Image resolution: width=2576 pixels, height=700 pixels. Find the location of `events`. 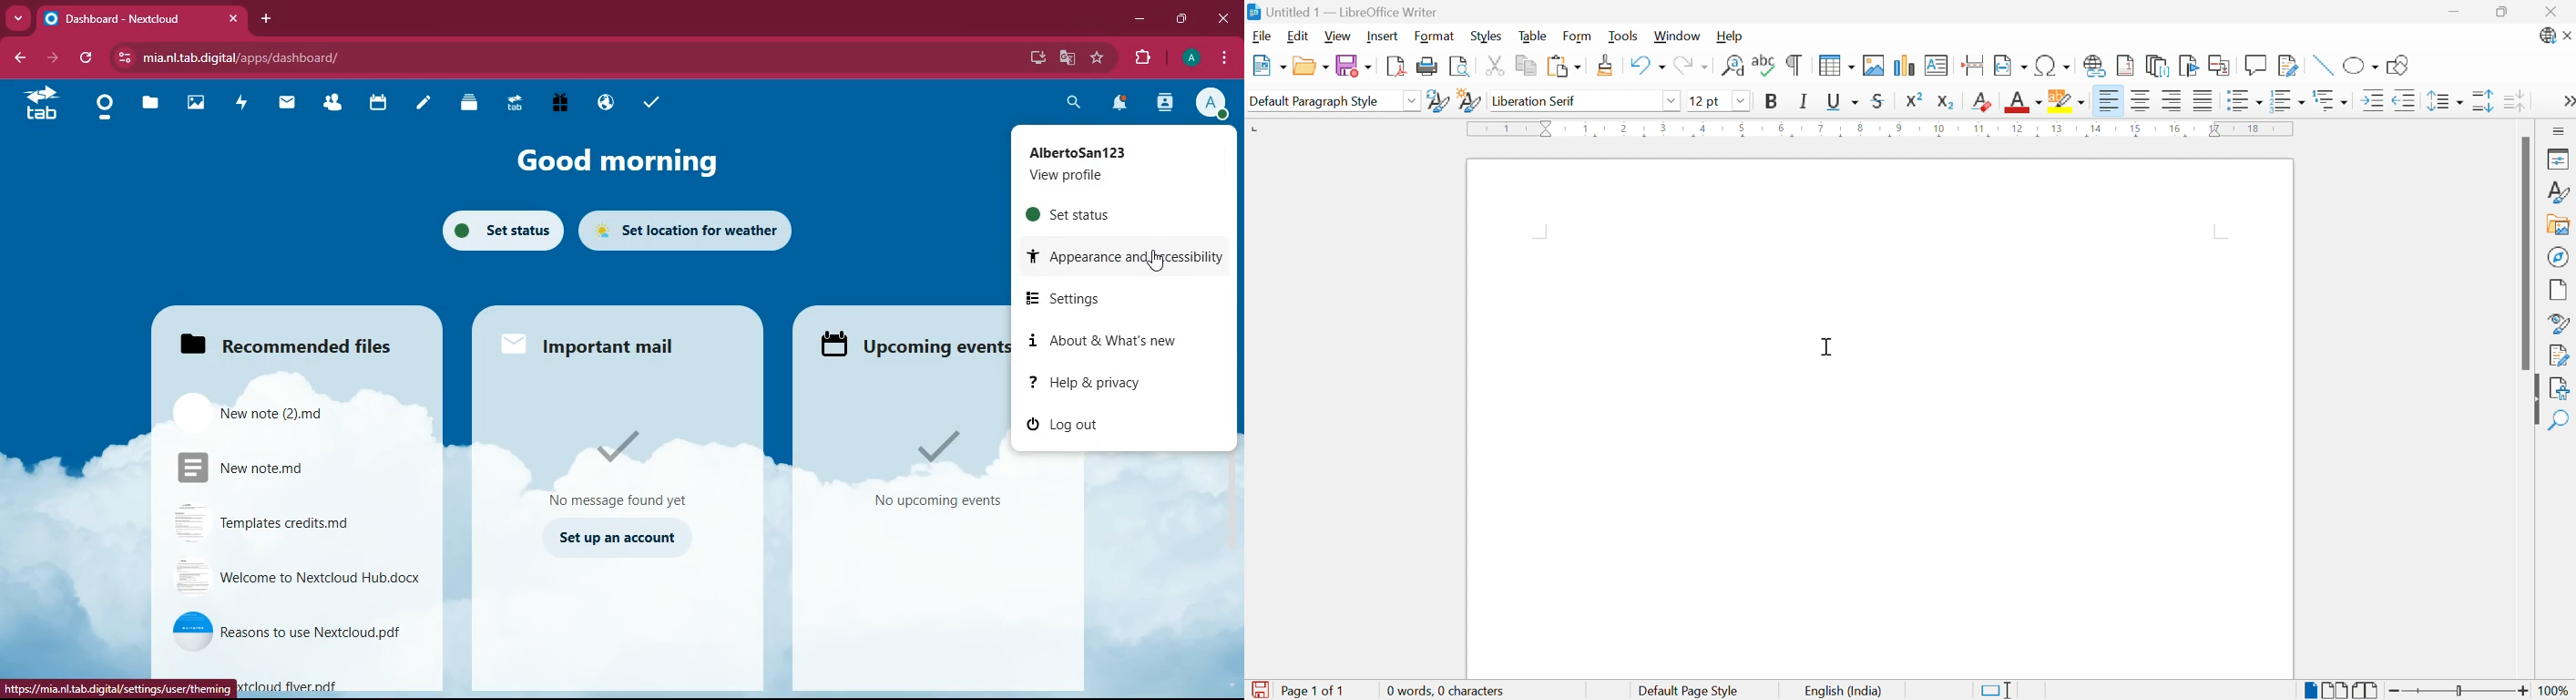

events is located at coordinates (912, 341).